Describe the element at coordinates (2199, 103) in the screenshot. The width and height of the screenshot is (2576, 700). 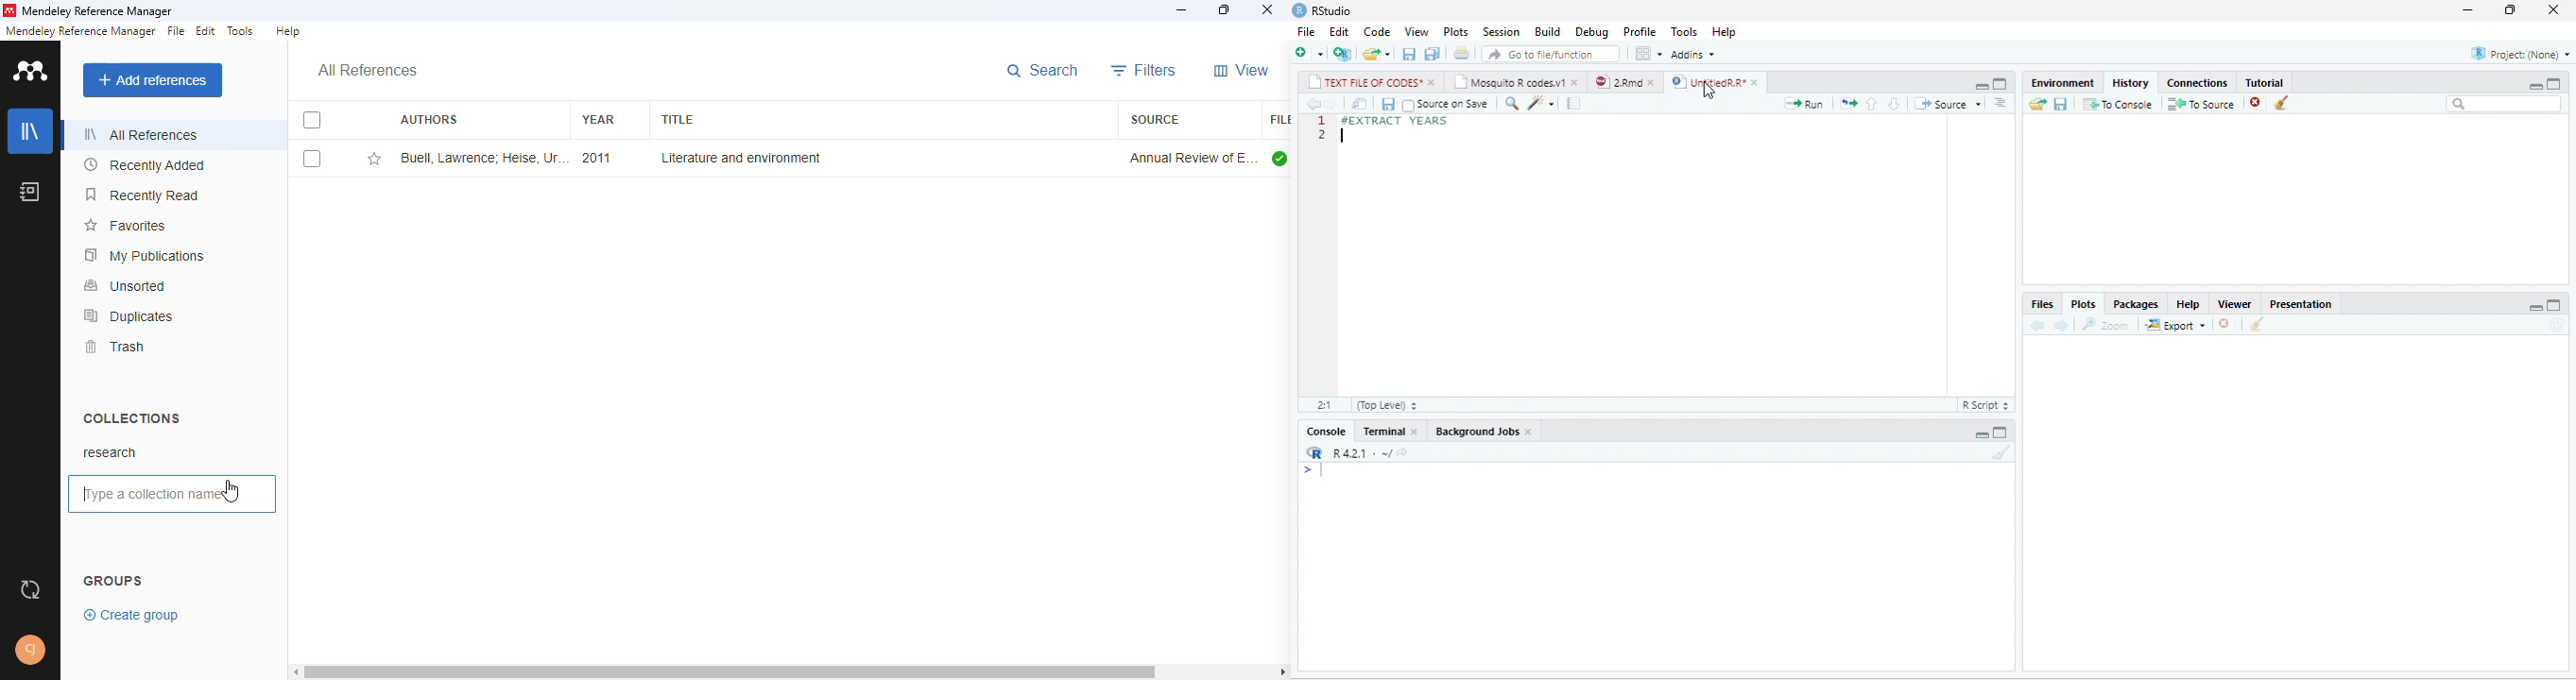
I see `To source` at that location.